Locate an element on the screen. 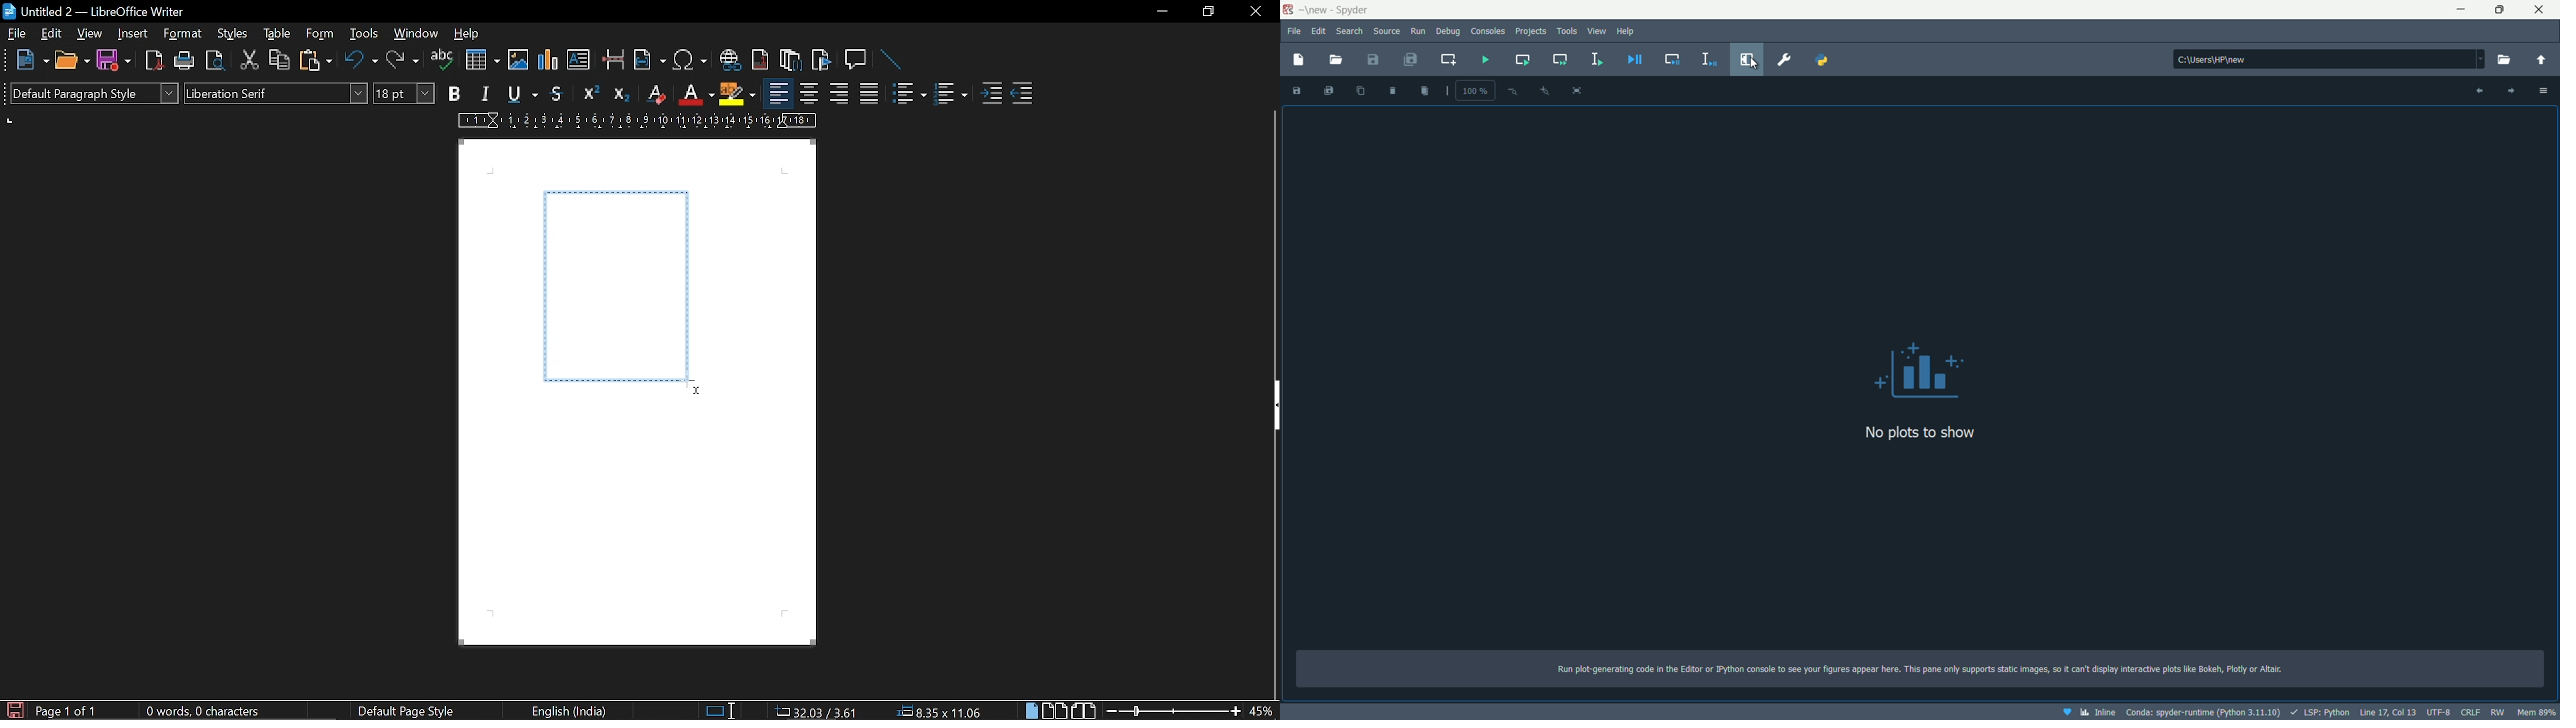 This screenshot has height=728, width=2576. debug file is located at coordinates (1637, 59).